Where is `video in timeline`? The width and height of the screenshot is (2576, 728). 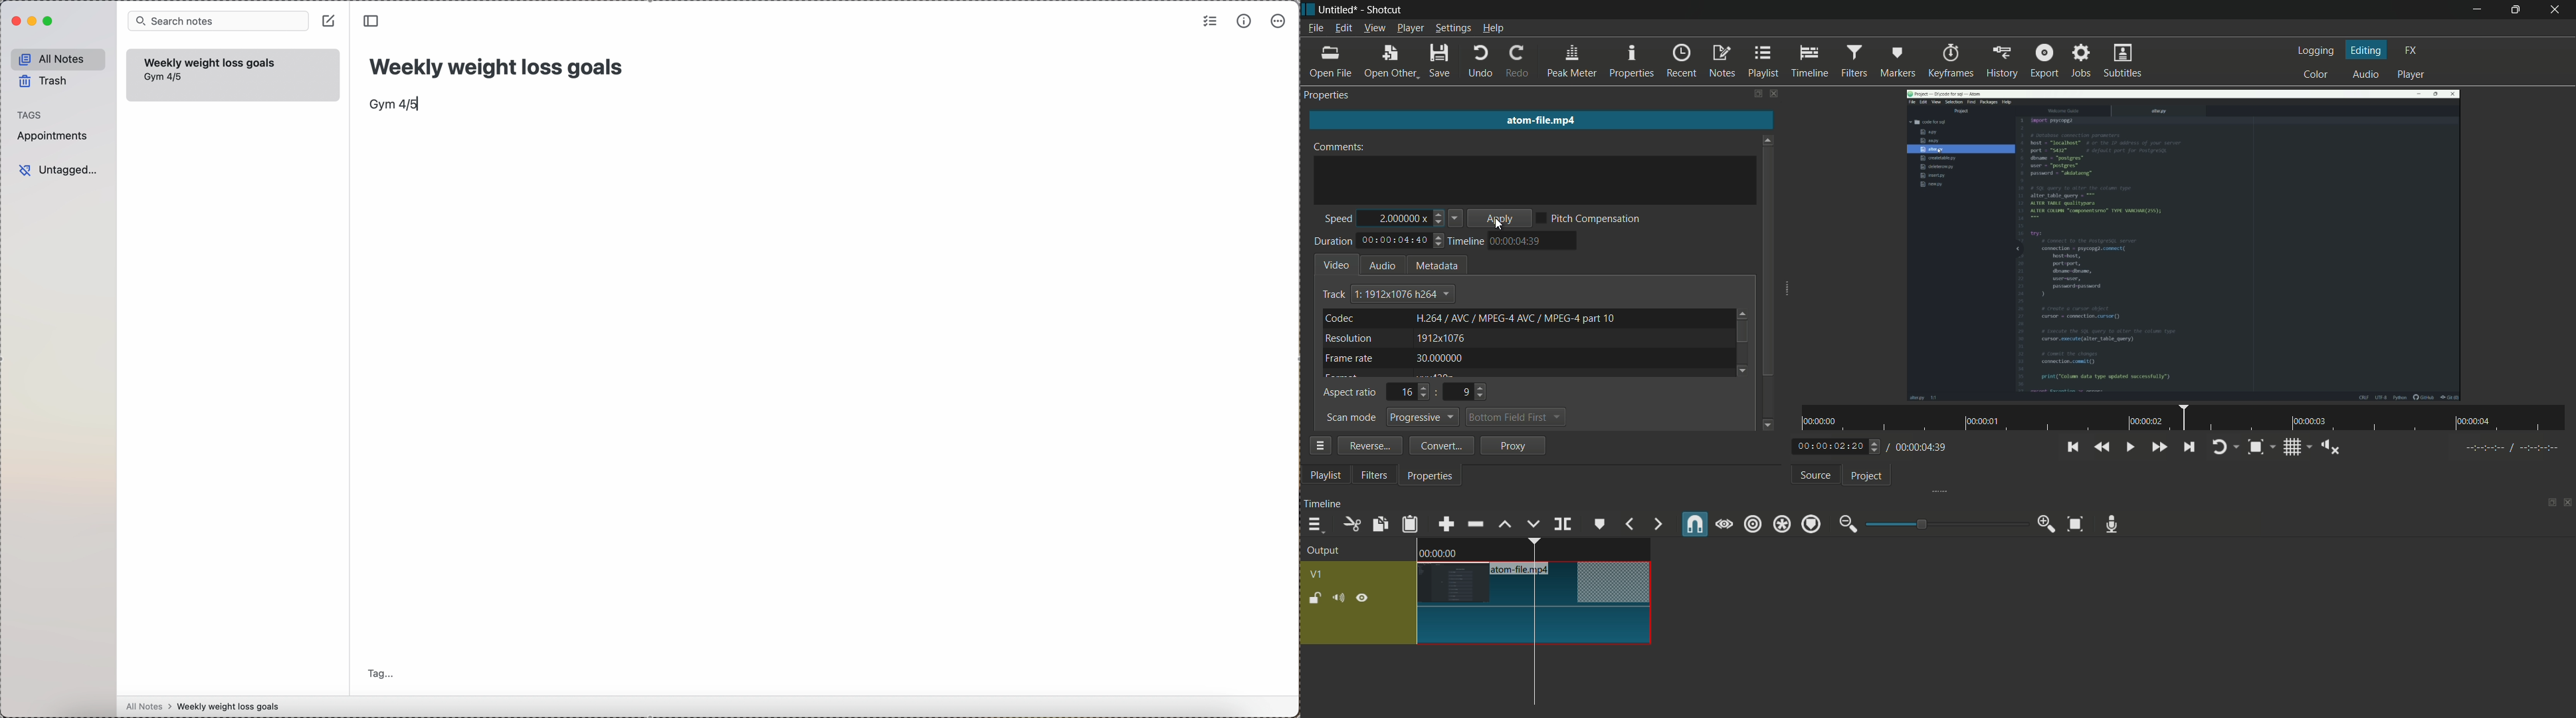 video in timeline is located at coordinates (1535, 592).